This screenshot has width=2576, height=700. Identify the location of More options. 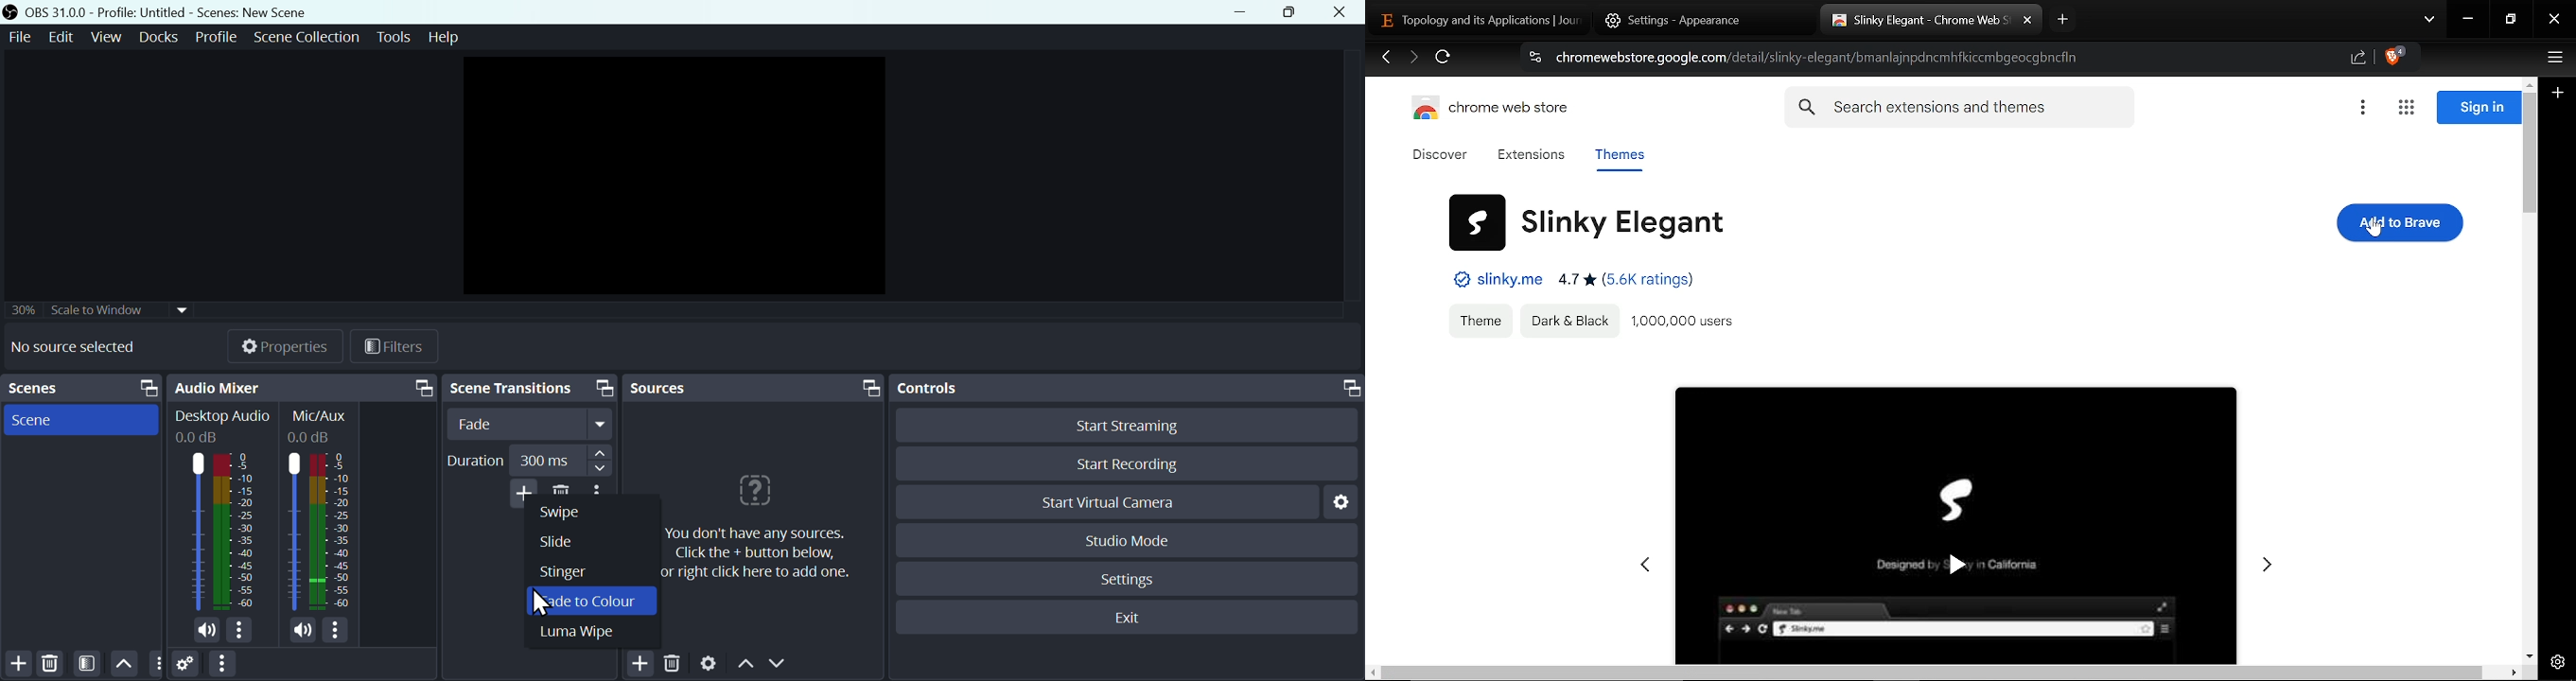
(221, 665).